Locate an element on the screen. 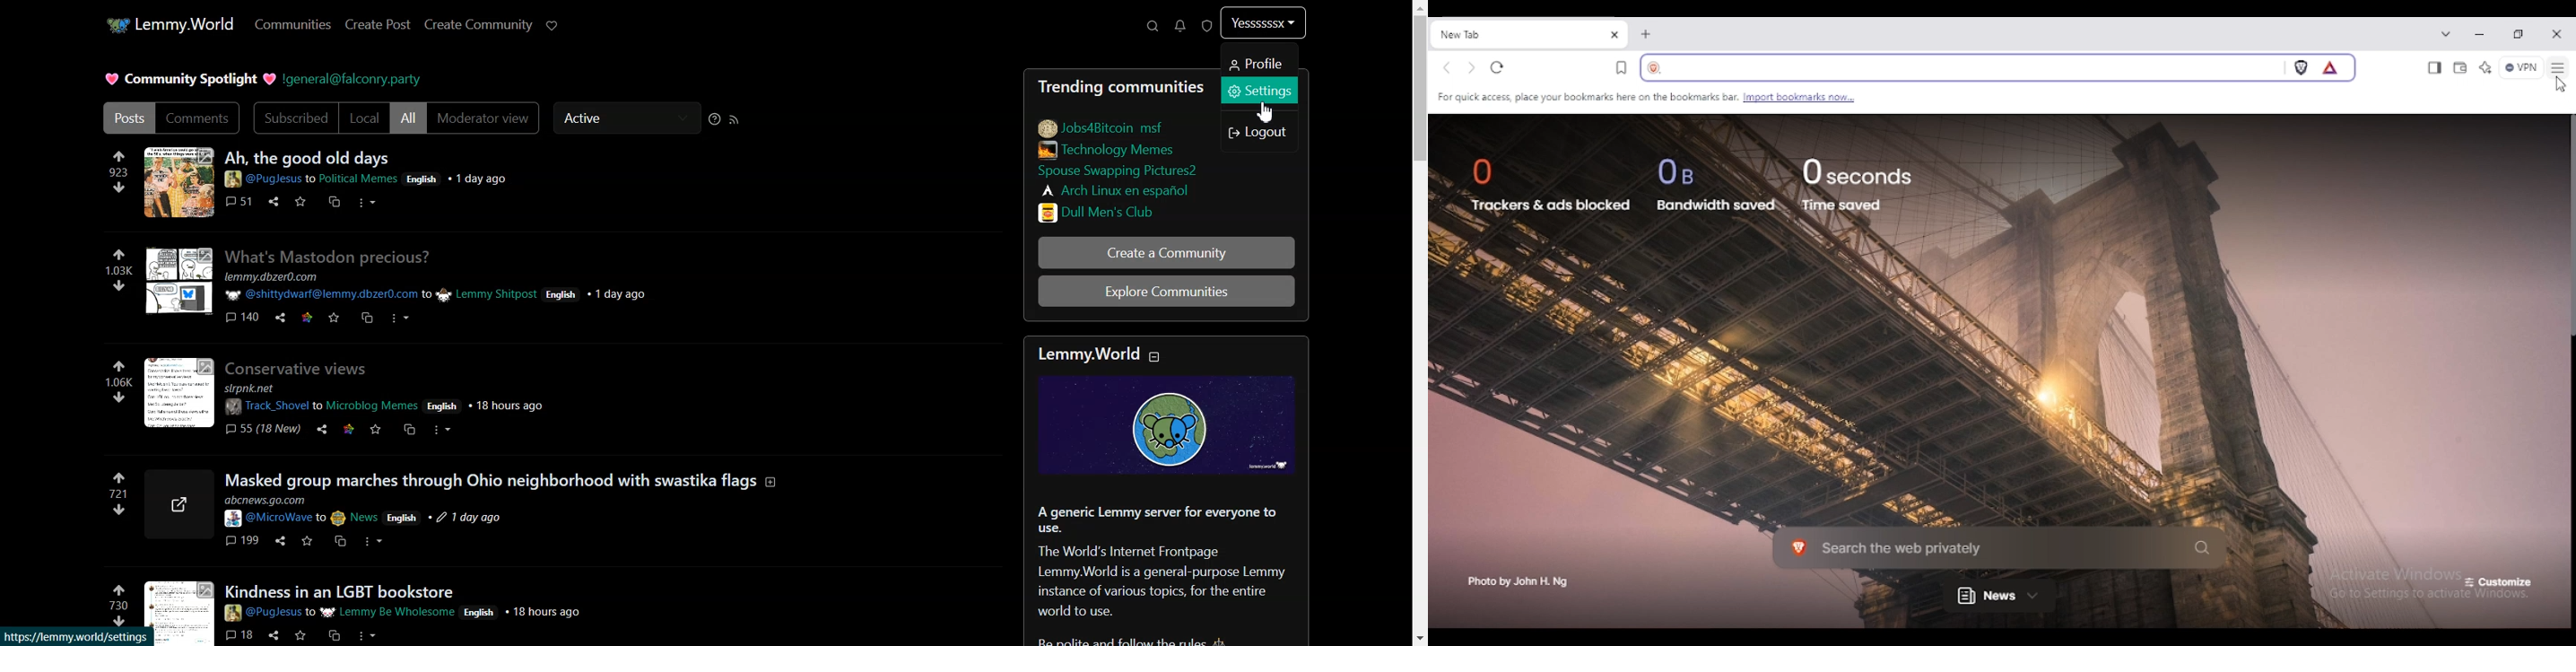 The width and height of the screenshot is (2576, 672). Profile is located at coordinates (1266, 25).